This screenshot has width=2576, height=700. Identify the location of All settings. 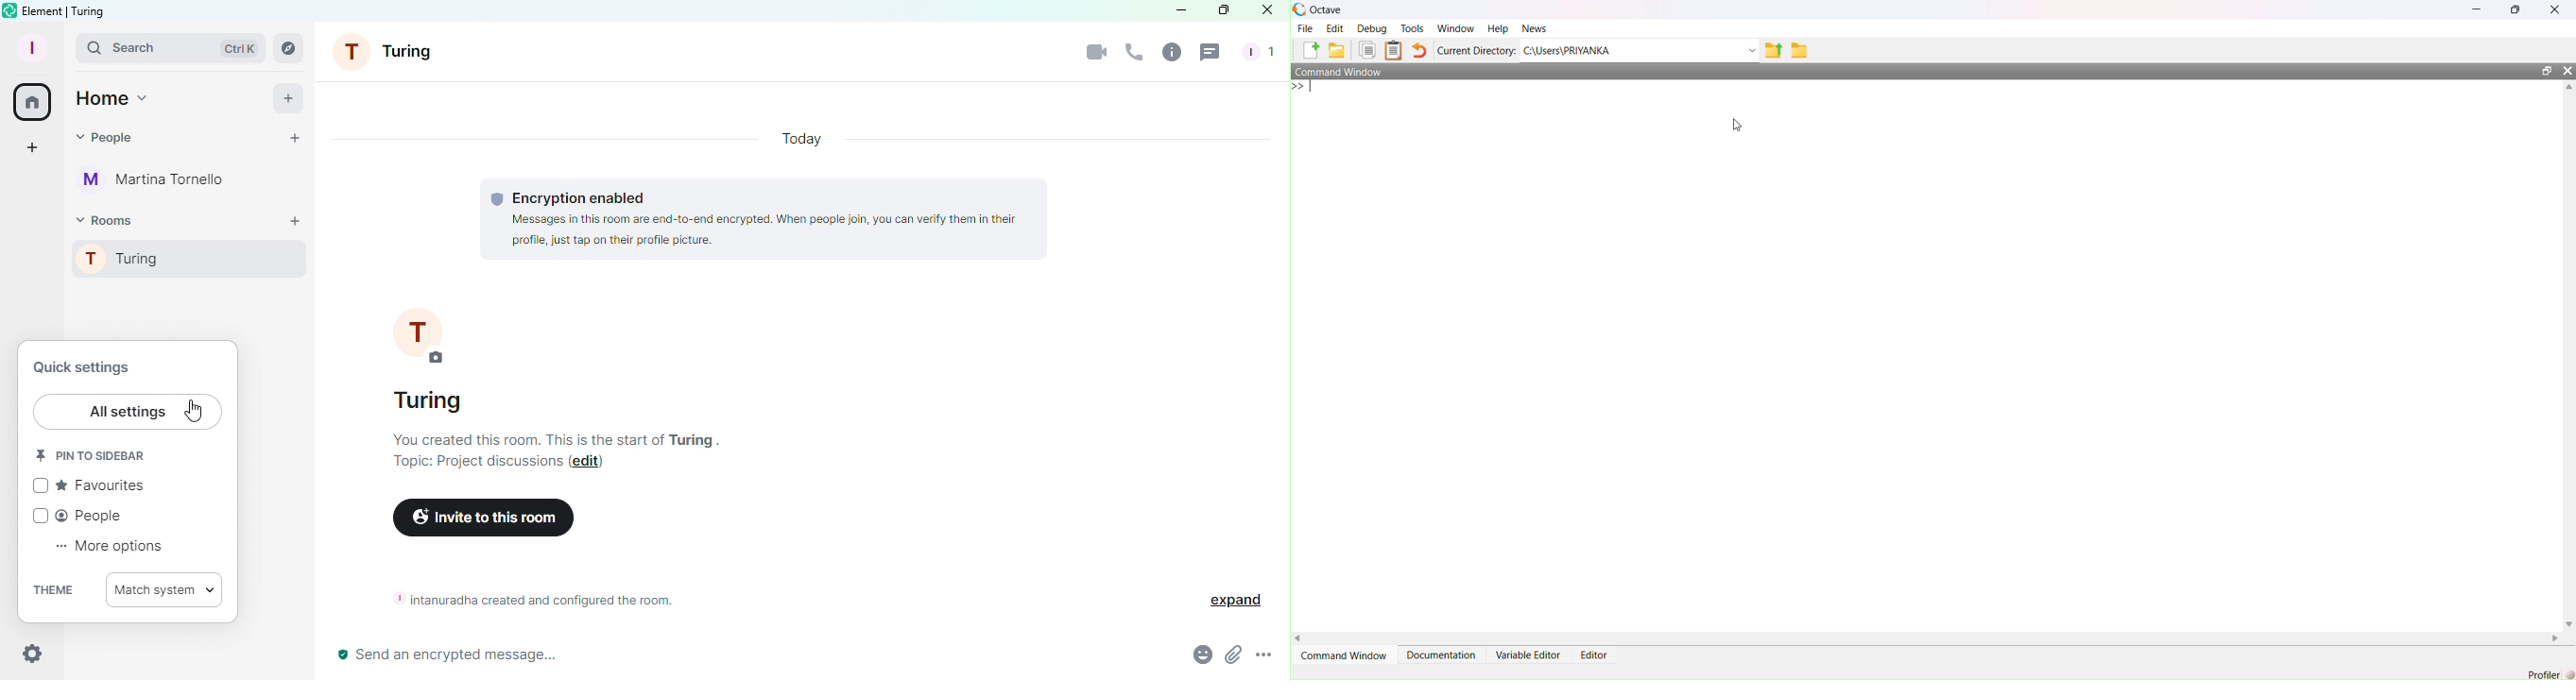
(130, 413).